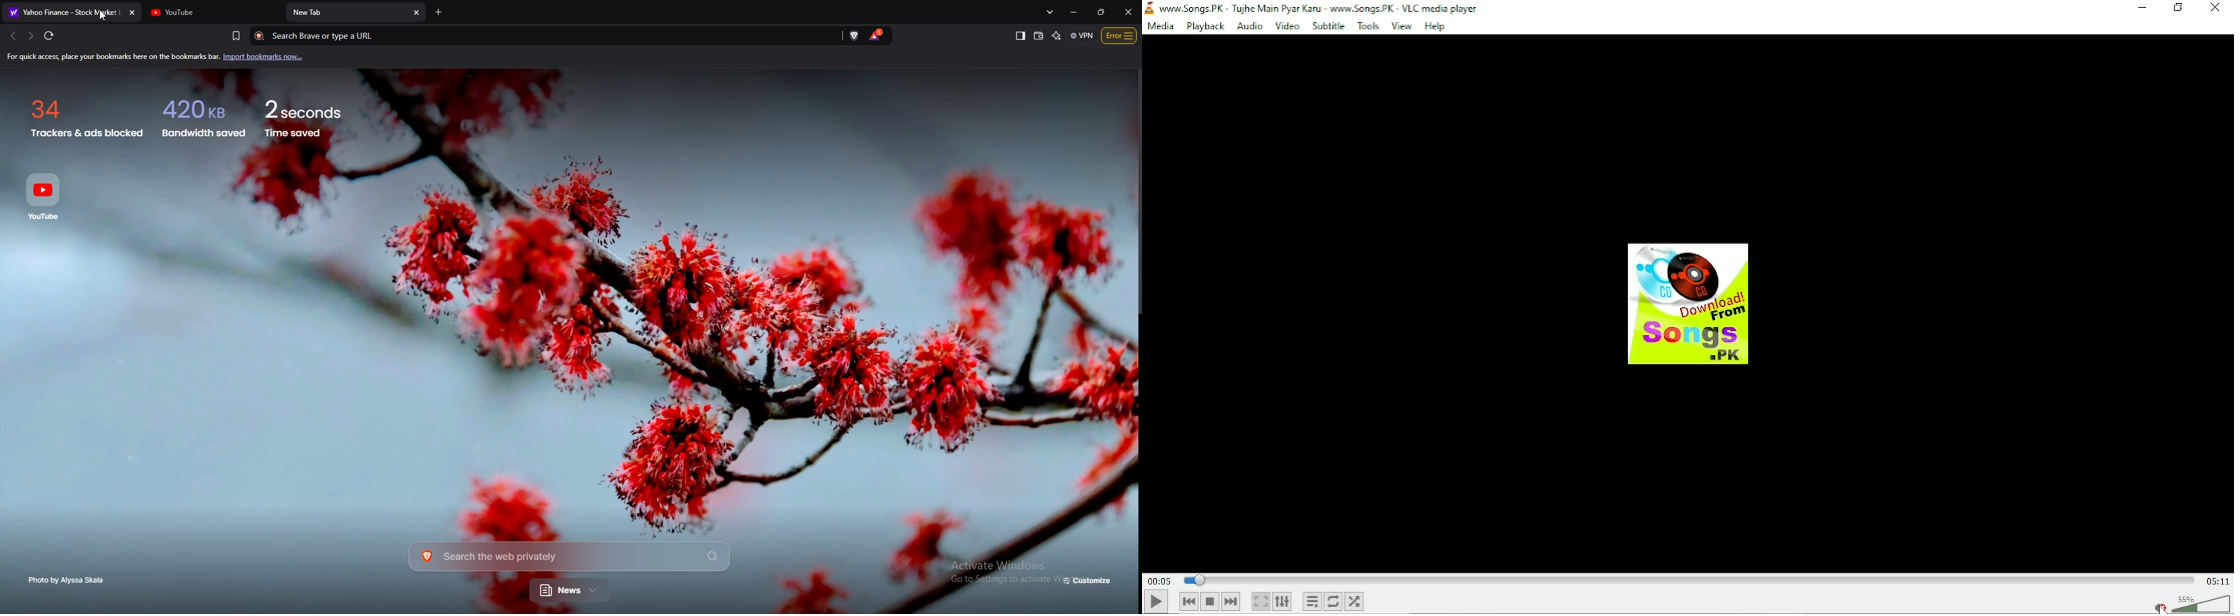 The height and width of the screenshot is (616, 2240). I want to click on Total duration, so click(2216, 580).